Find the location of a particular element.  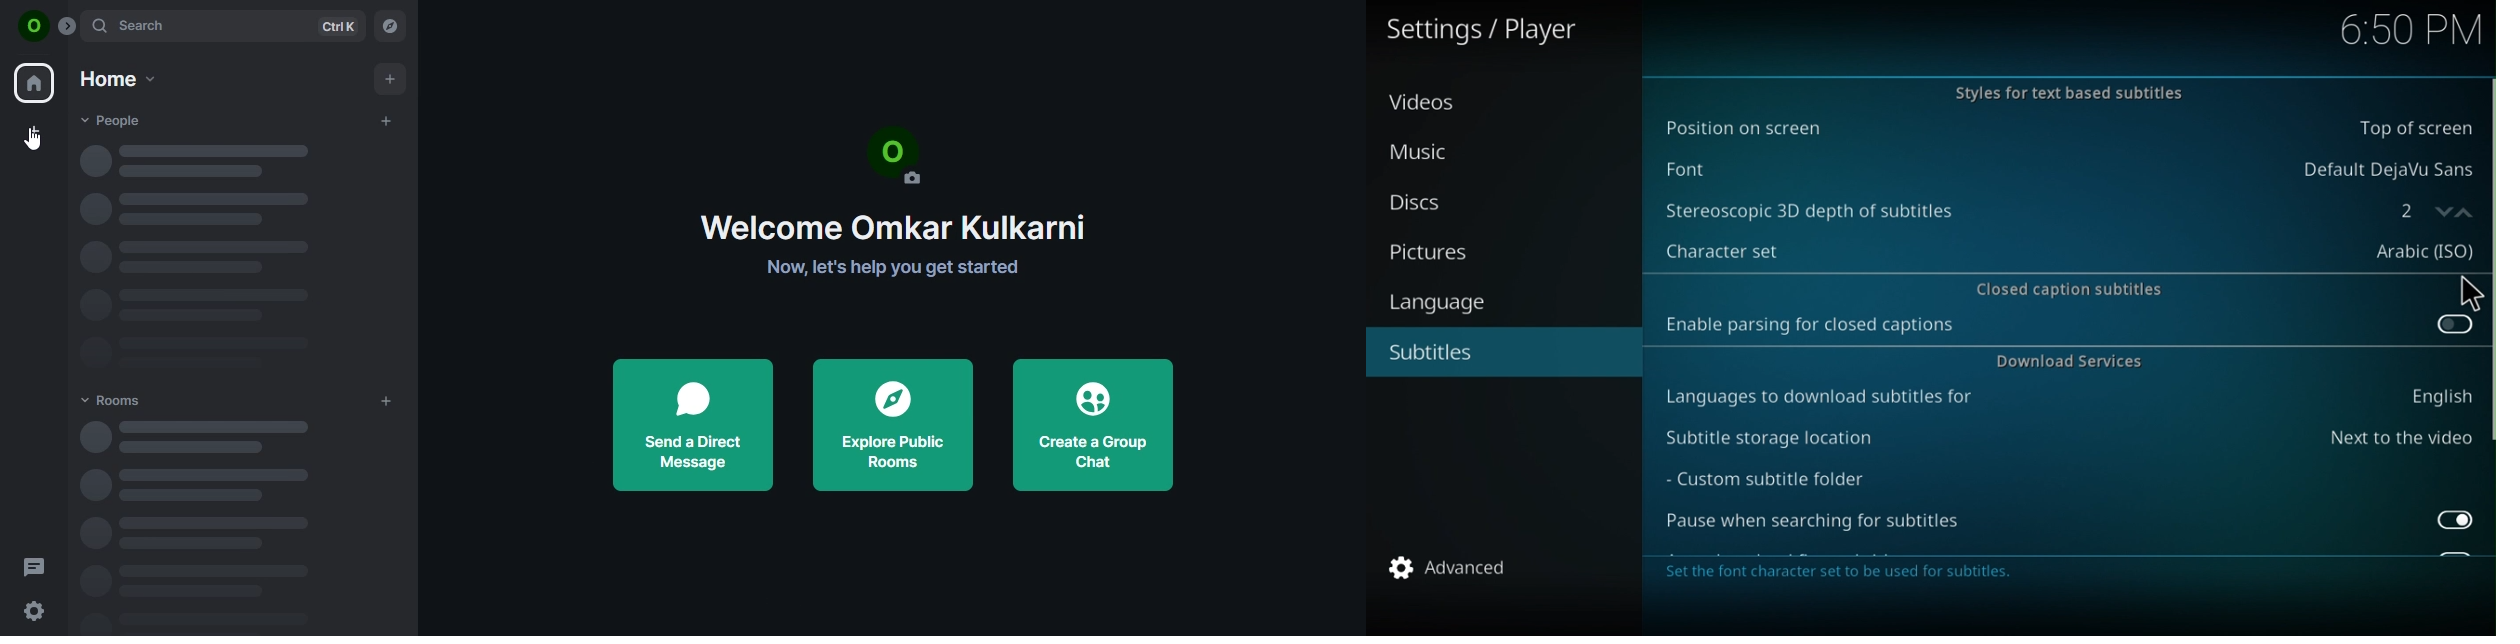

Toggle is located at coordinates (2452, 520).